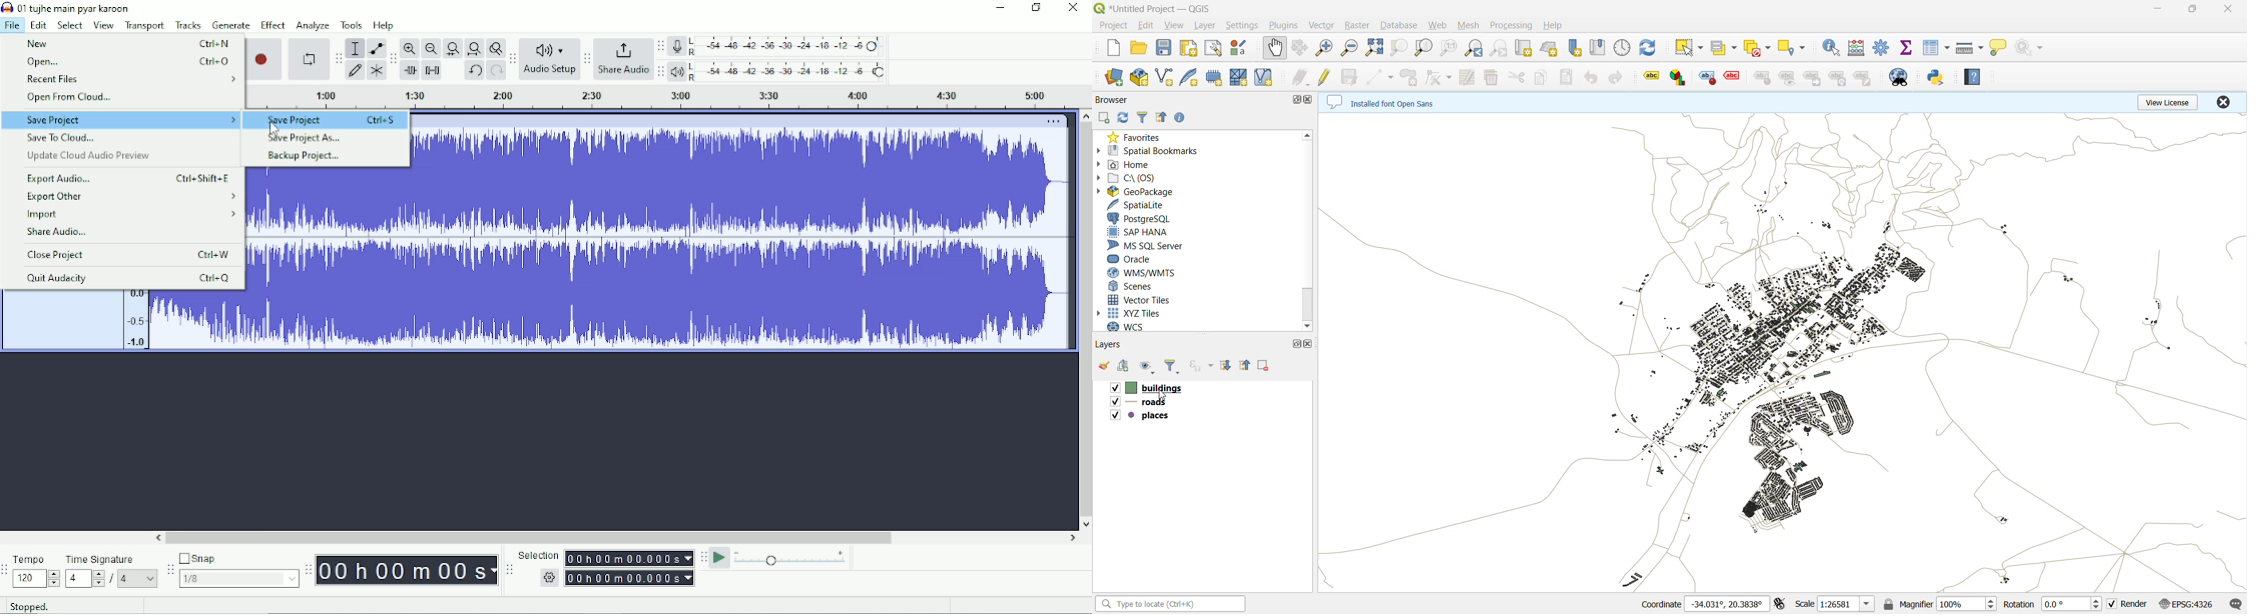 This screenshot has height=616, width=2268. I want to click on toggle extents, so click(1779, 604).